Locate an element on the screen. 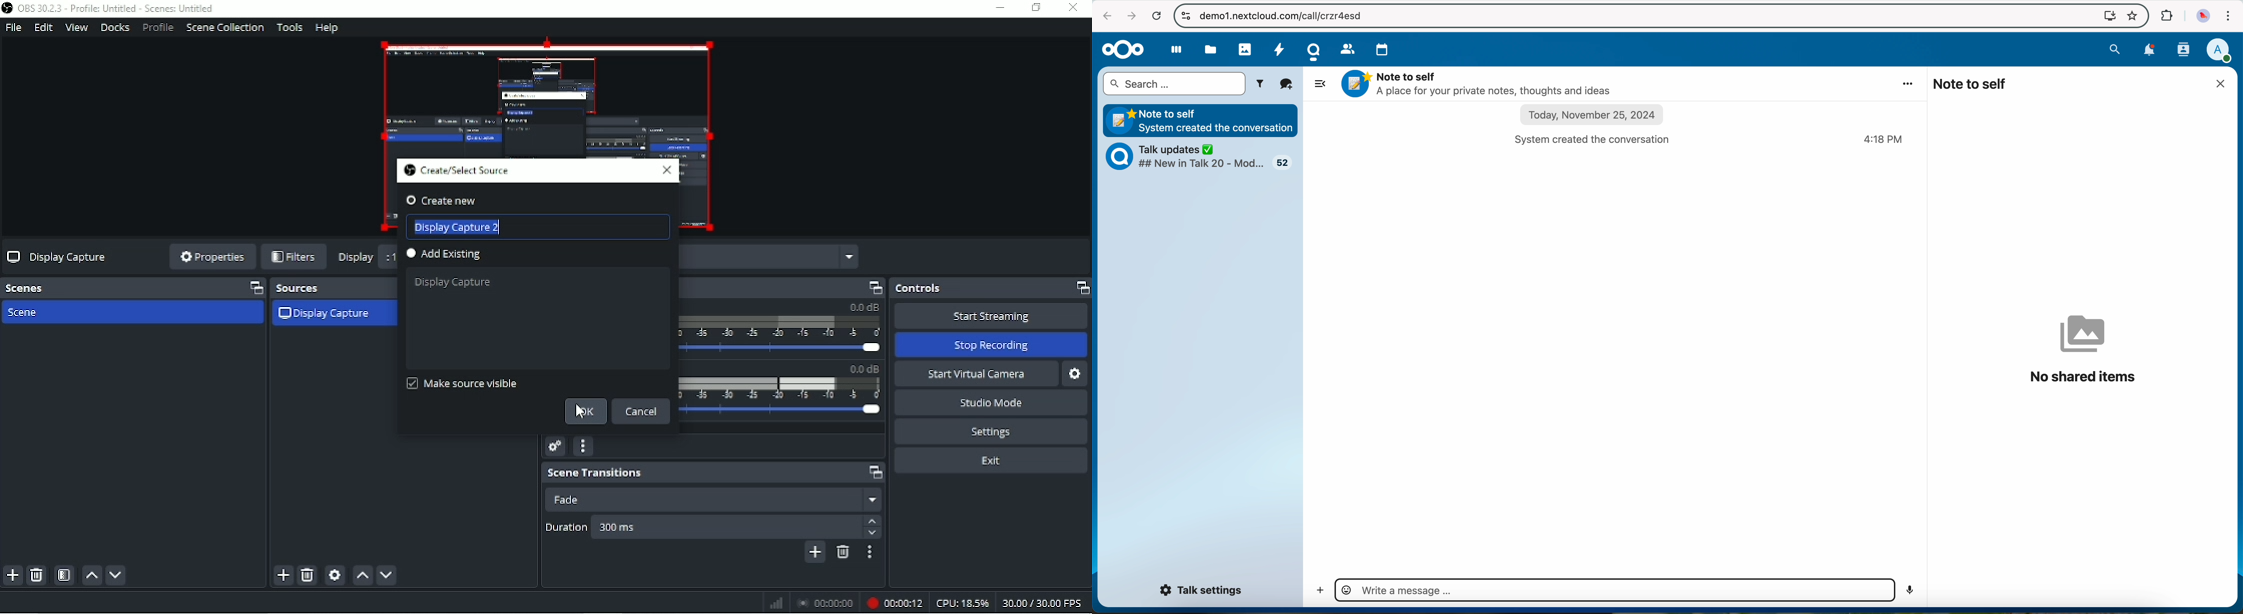  Move source(s) down is located at coordinates (387, 575).